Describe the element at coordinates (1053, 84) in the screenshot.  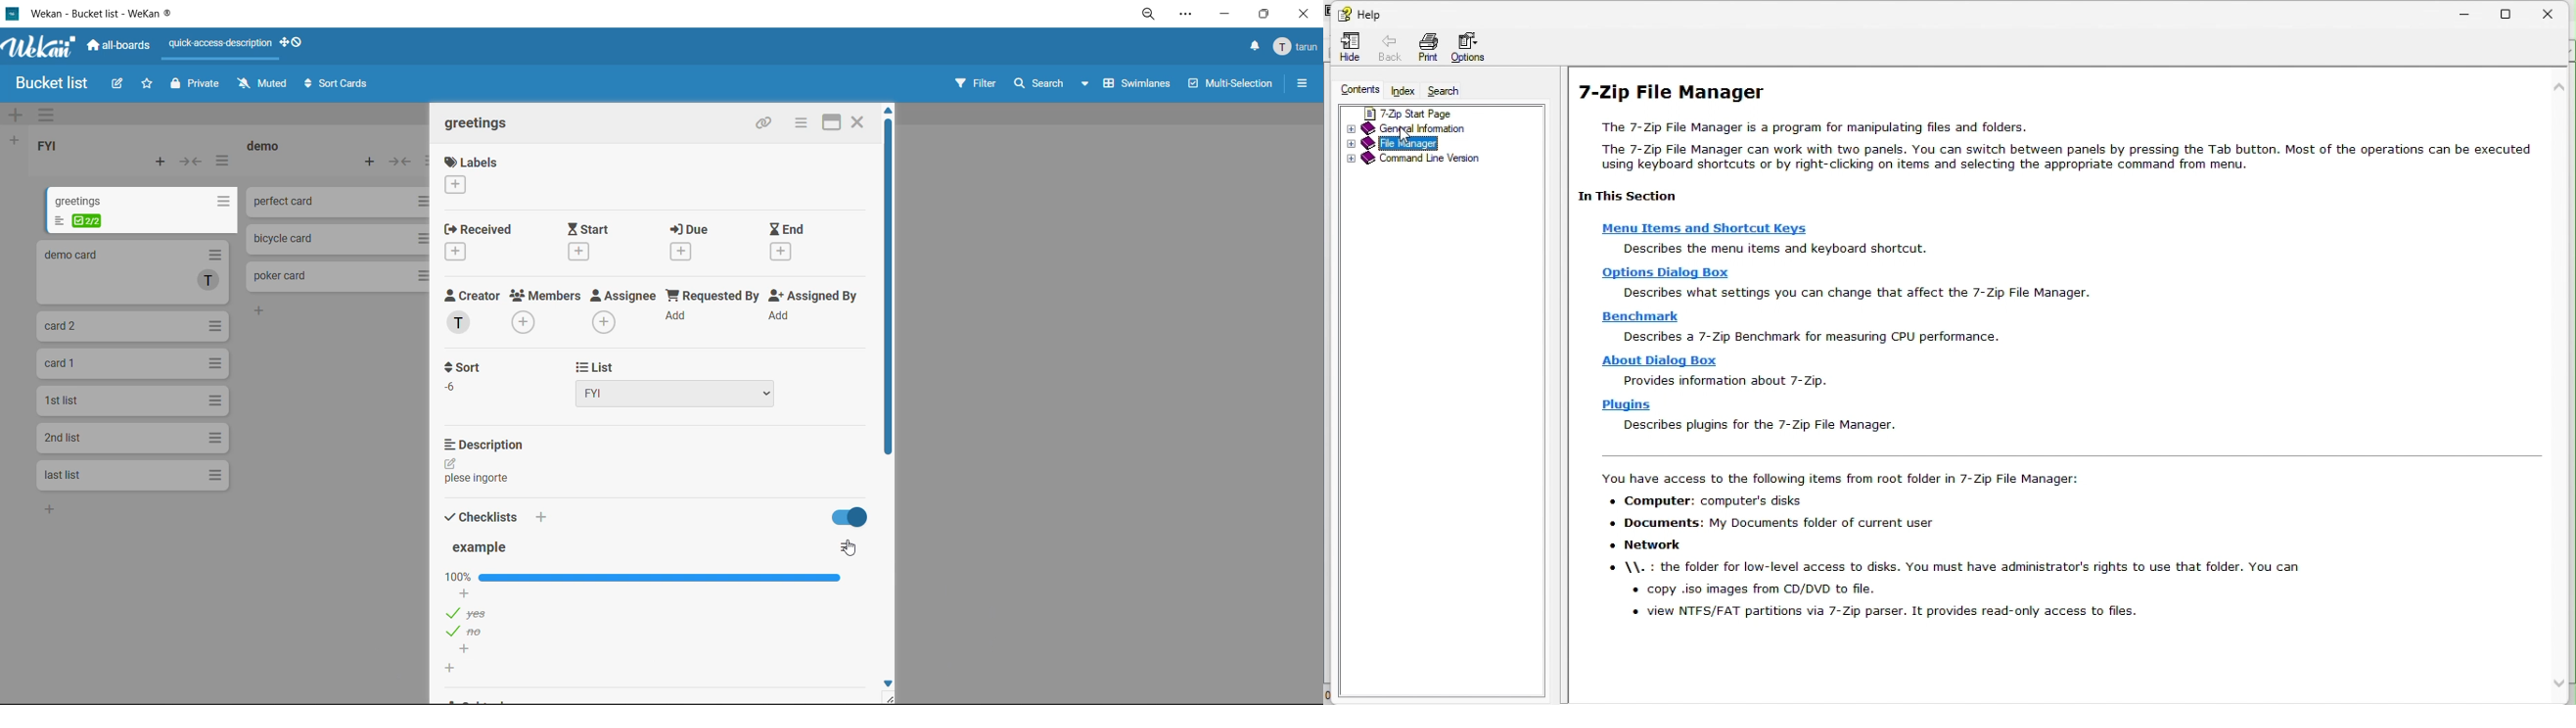
I see `search` at that location.